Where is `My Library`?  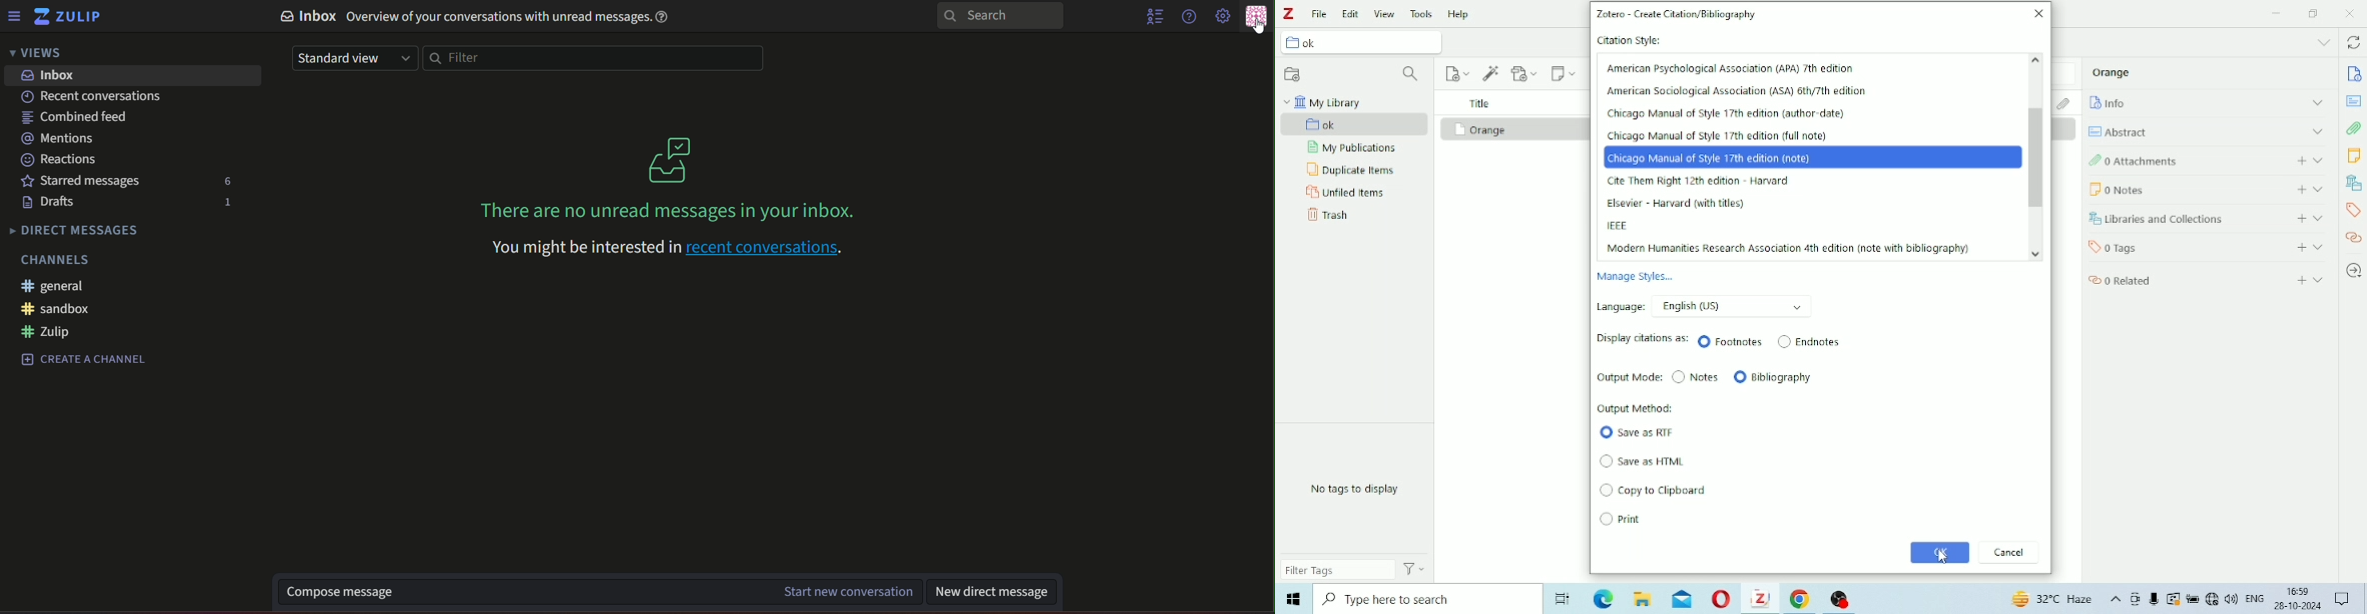
My Library is located at coordinates (1322, 102).